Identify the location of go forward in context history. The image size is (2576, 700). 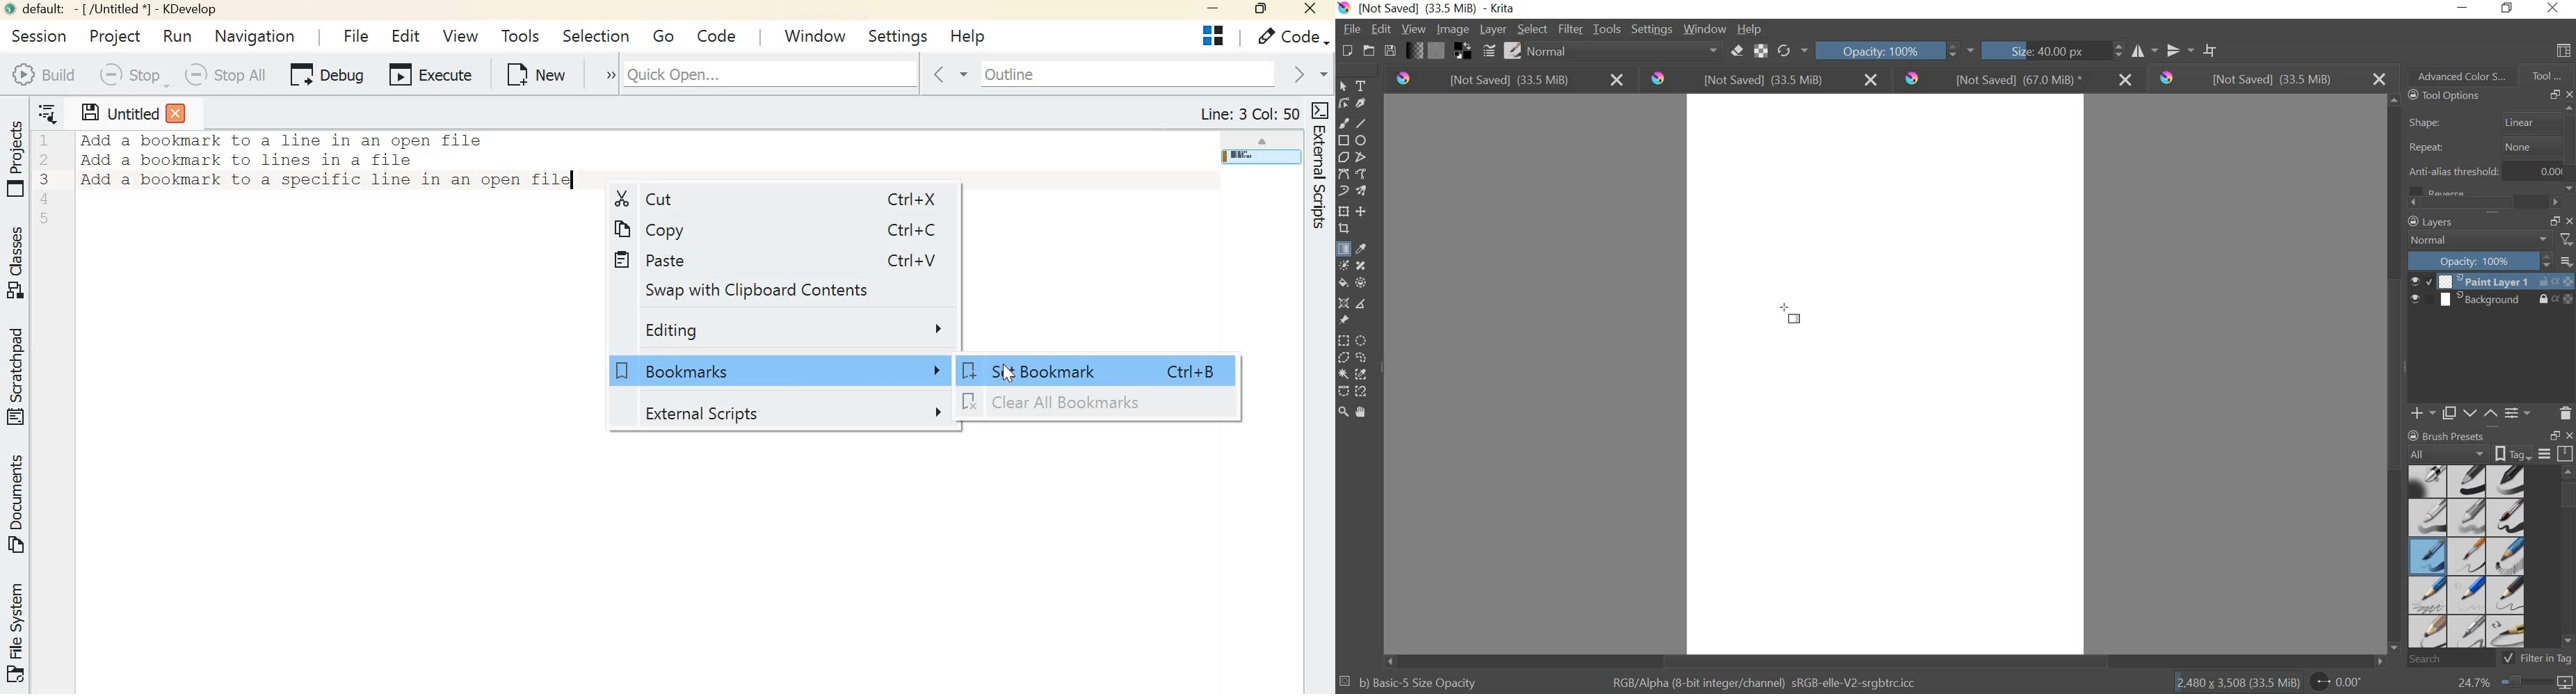
(1307, 74).